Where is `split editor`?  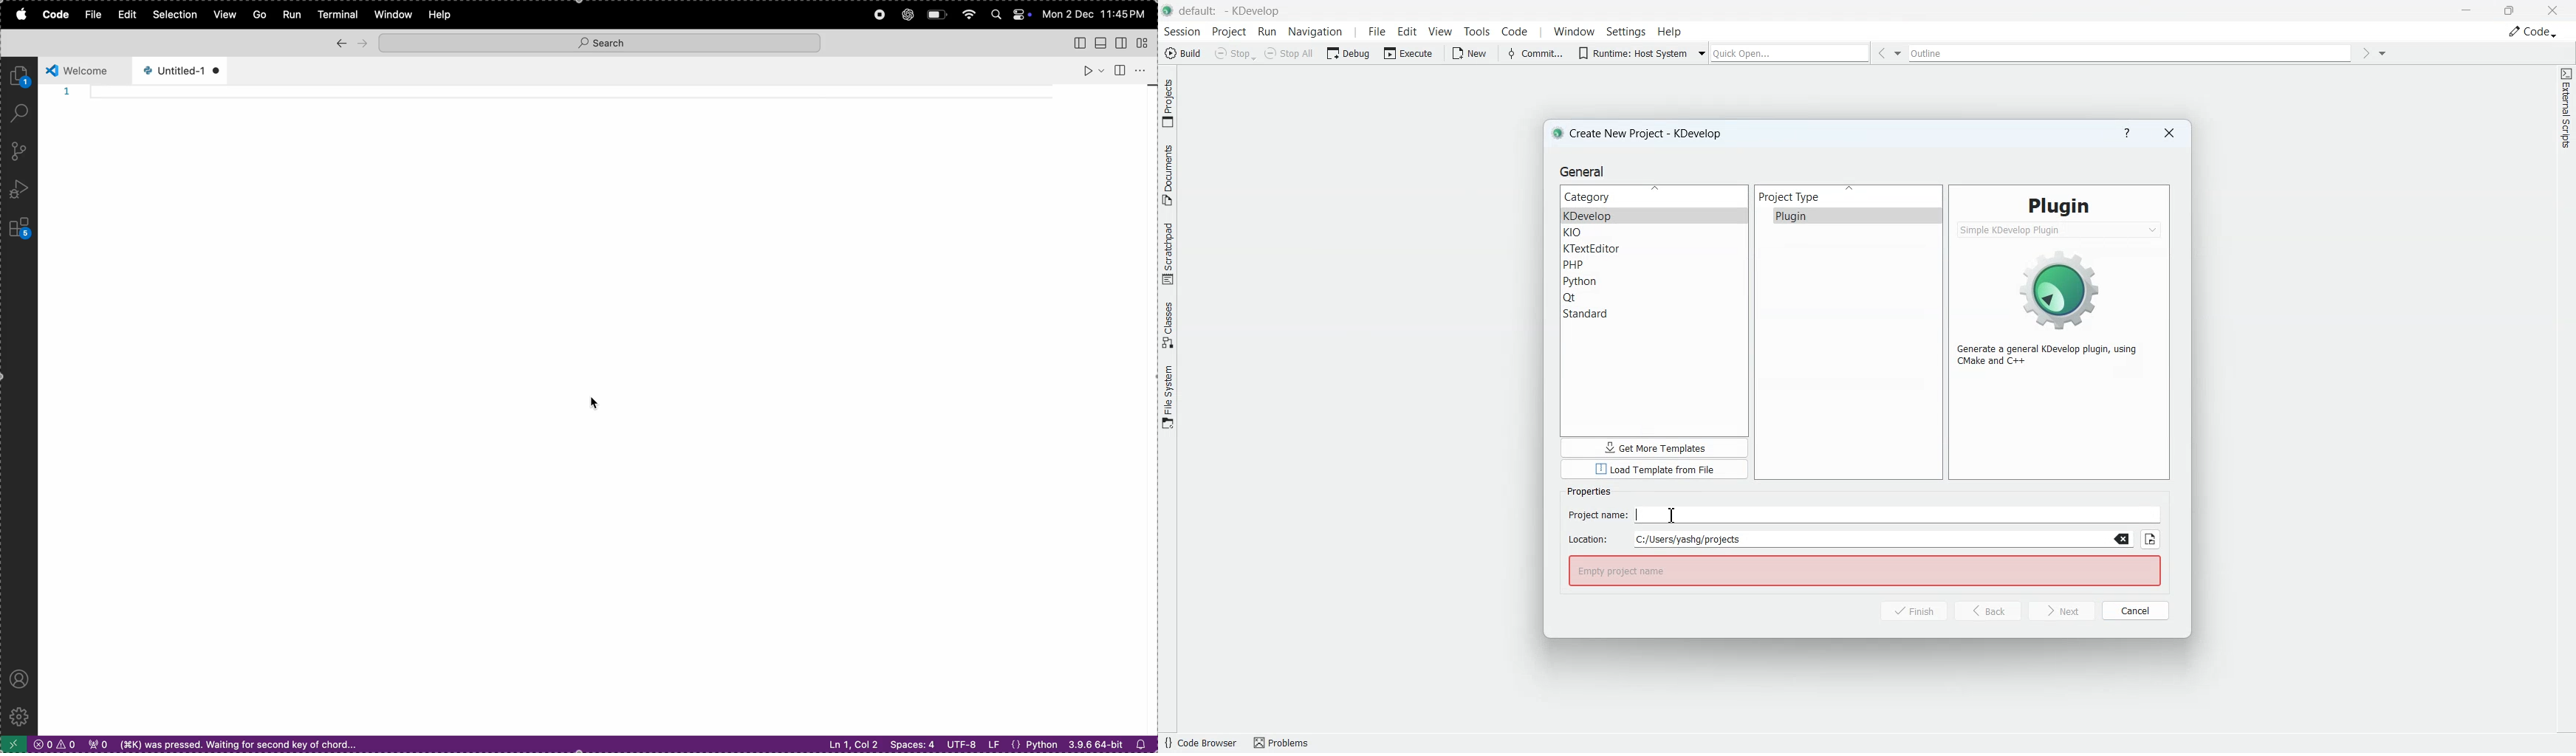 split editor is located at coordinates (1119, 69).